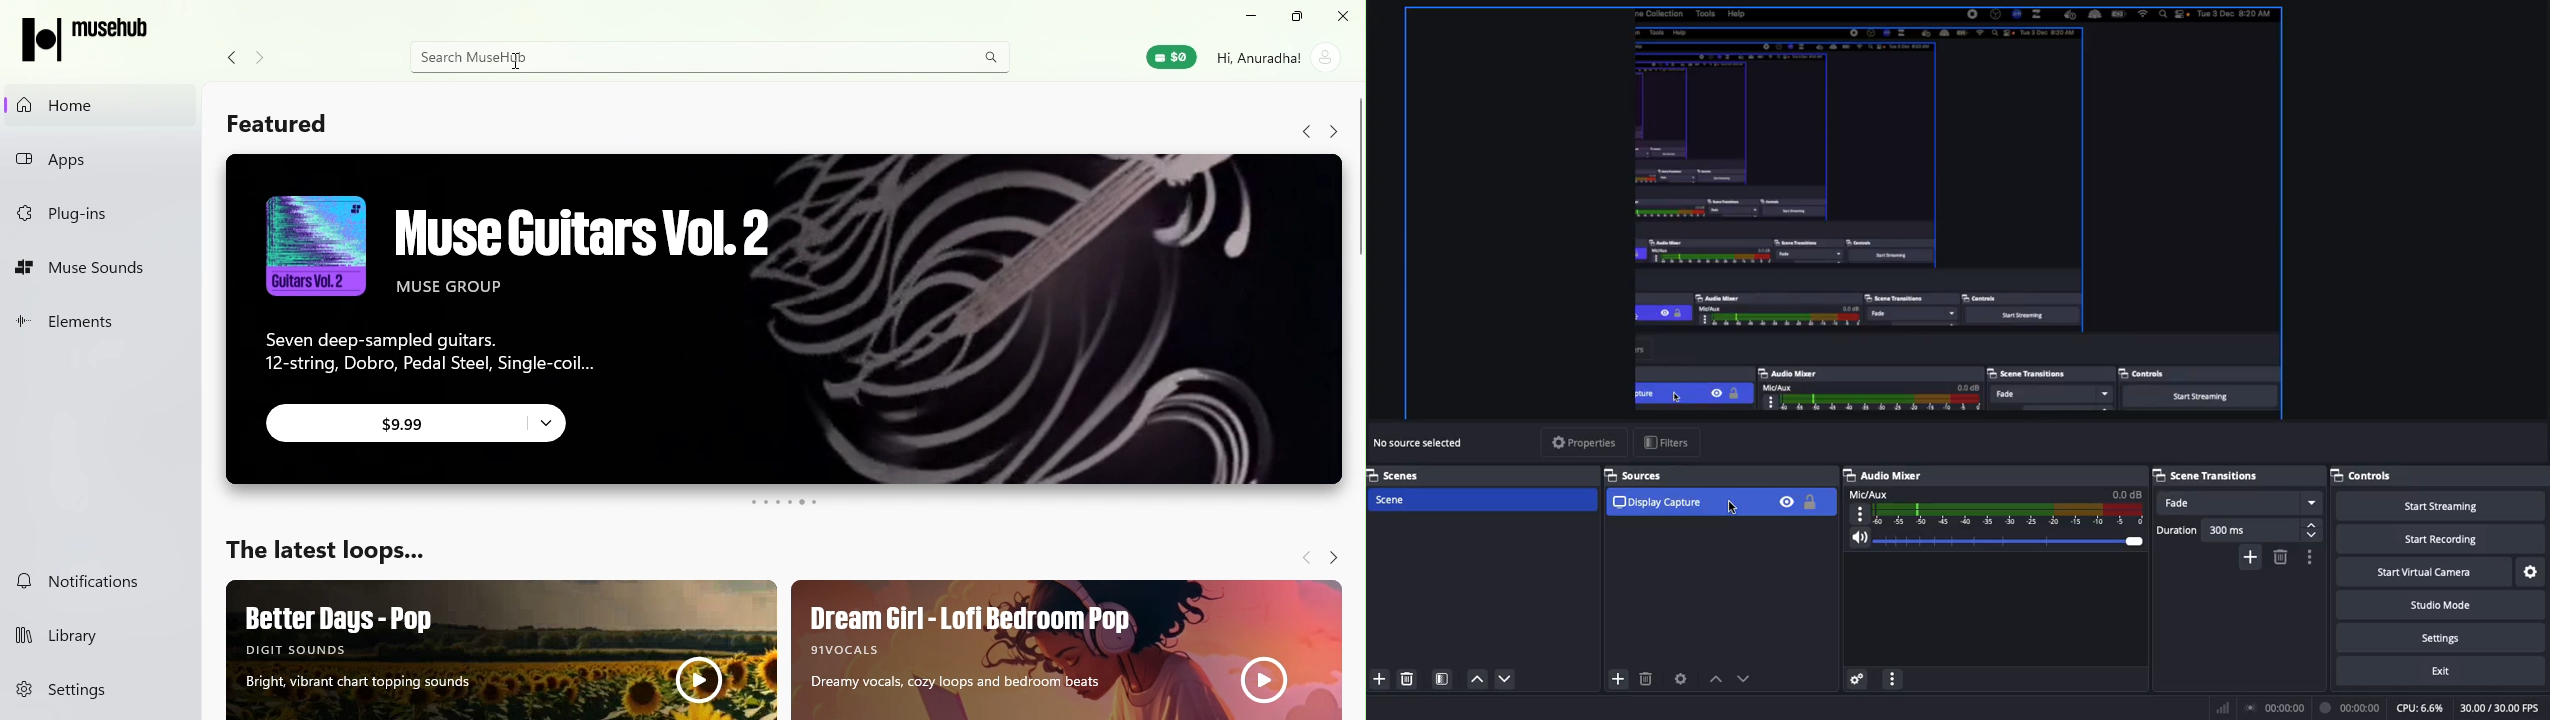 Image resolution: width=2576 pixels, height=728 pixels. What do you see at coordinates (1894, 679) in the screenshot?
I see `options` at bounding box center [1894, 679].